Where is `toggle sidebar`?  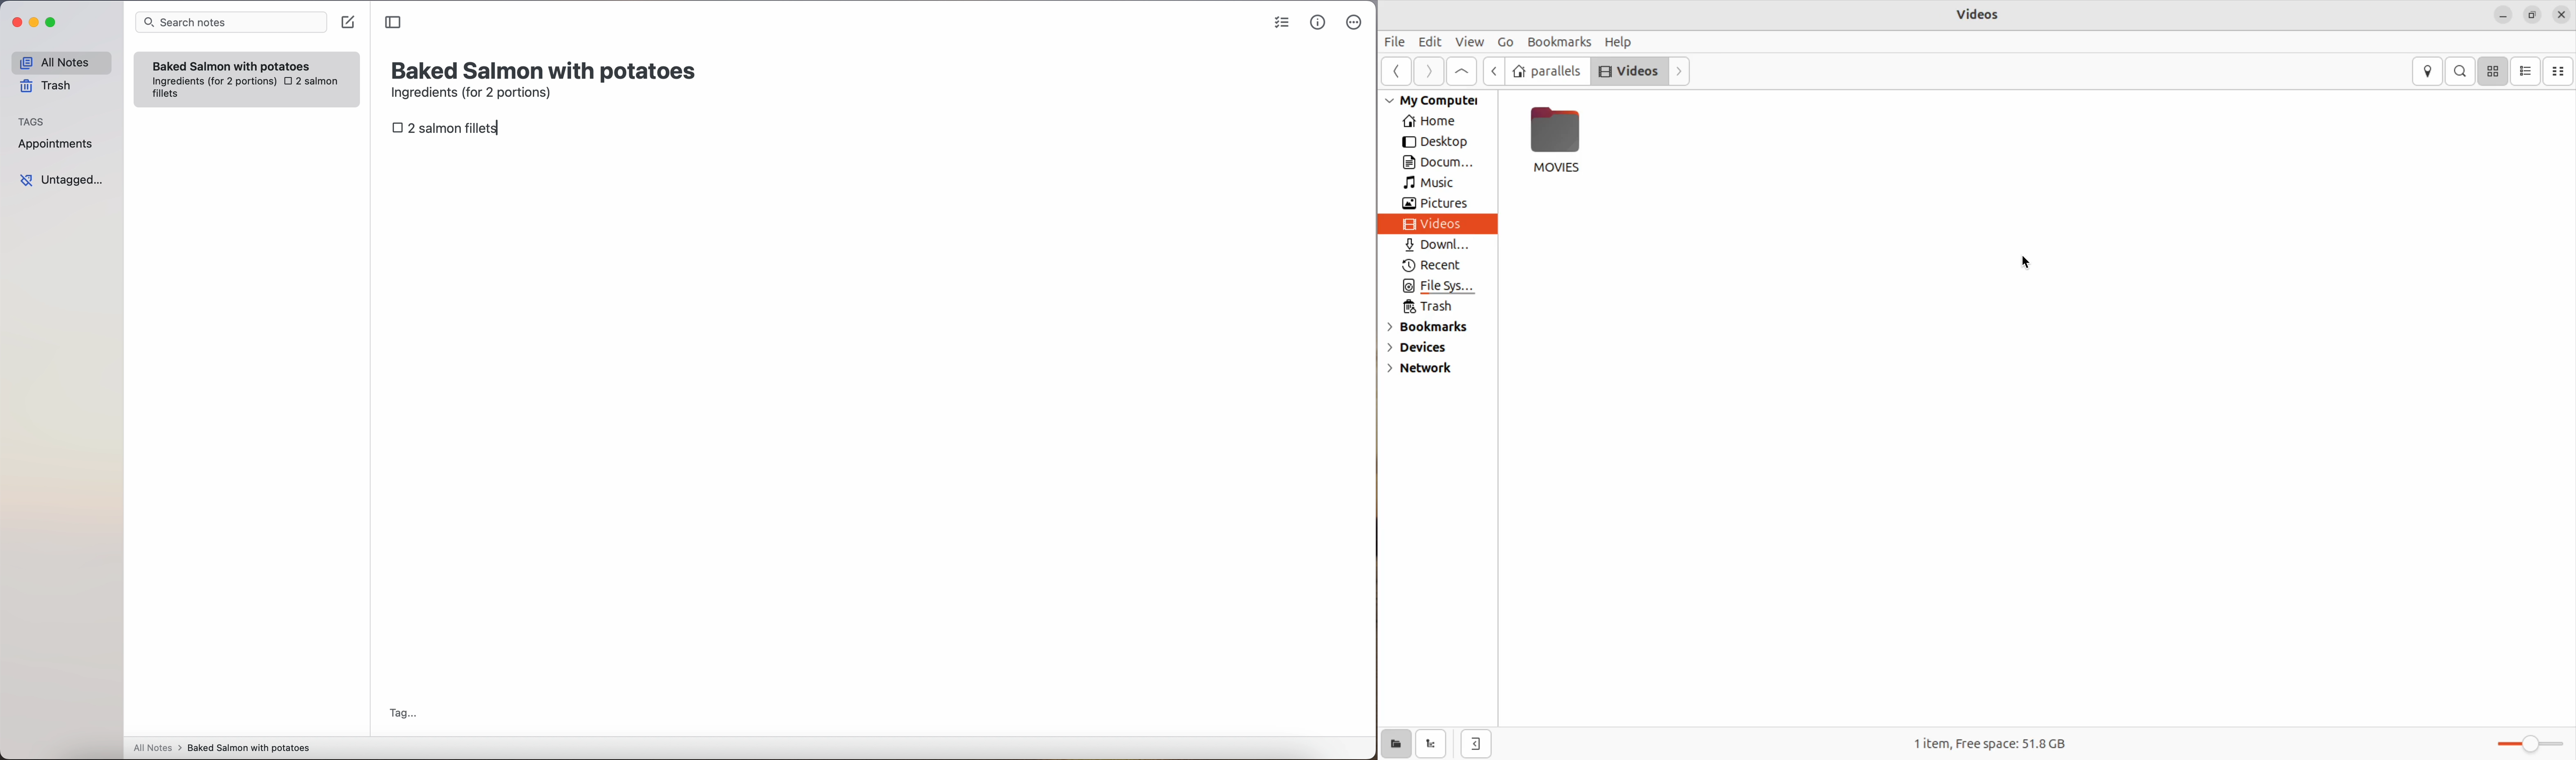 toggle sidebar is located at coordinates (394, 23).